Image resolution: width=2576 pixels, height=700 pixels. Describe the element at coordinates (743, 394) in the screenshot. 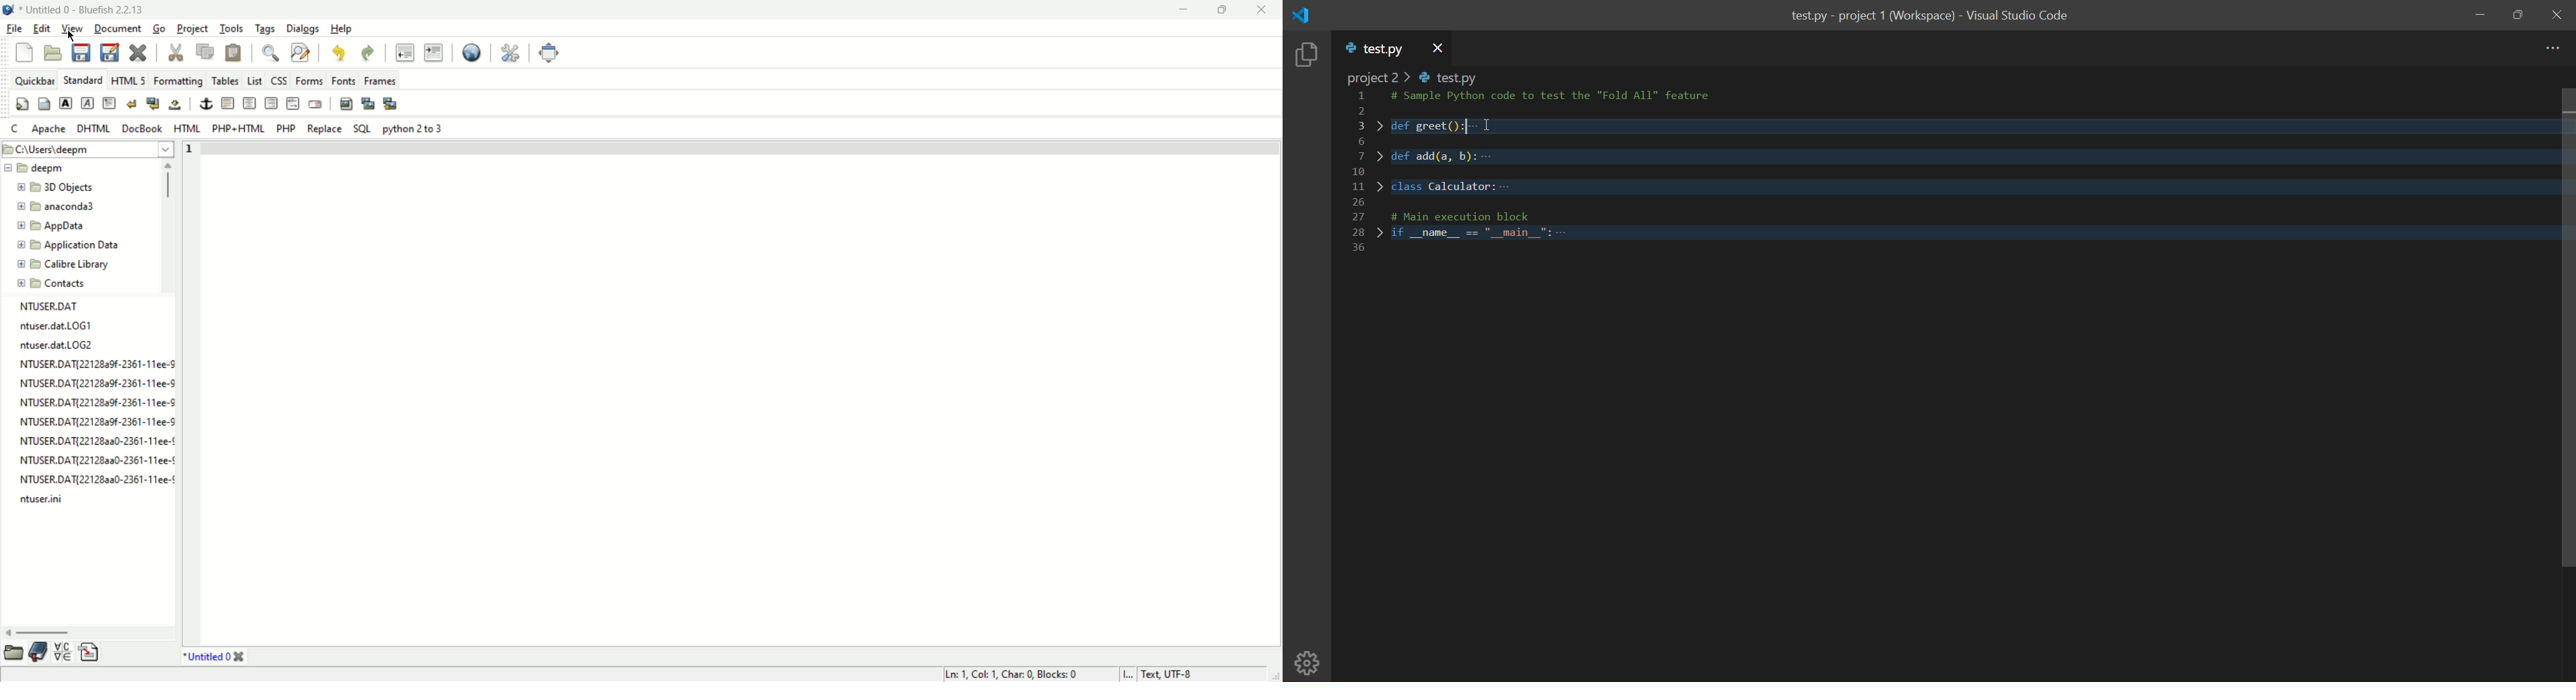

I see `editor` at that location.